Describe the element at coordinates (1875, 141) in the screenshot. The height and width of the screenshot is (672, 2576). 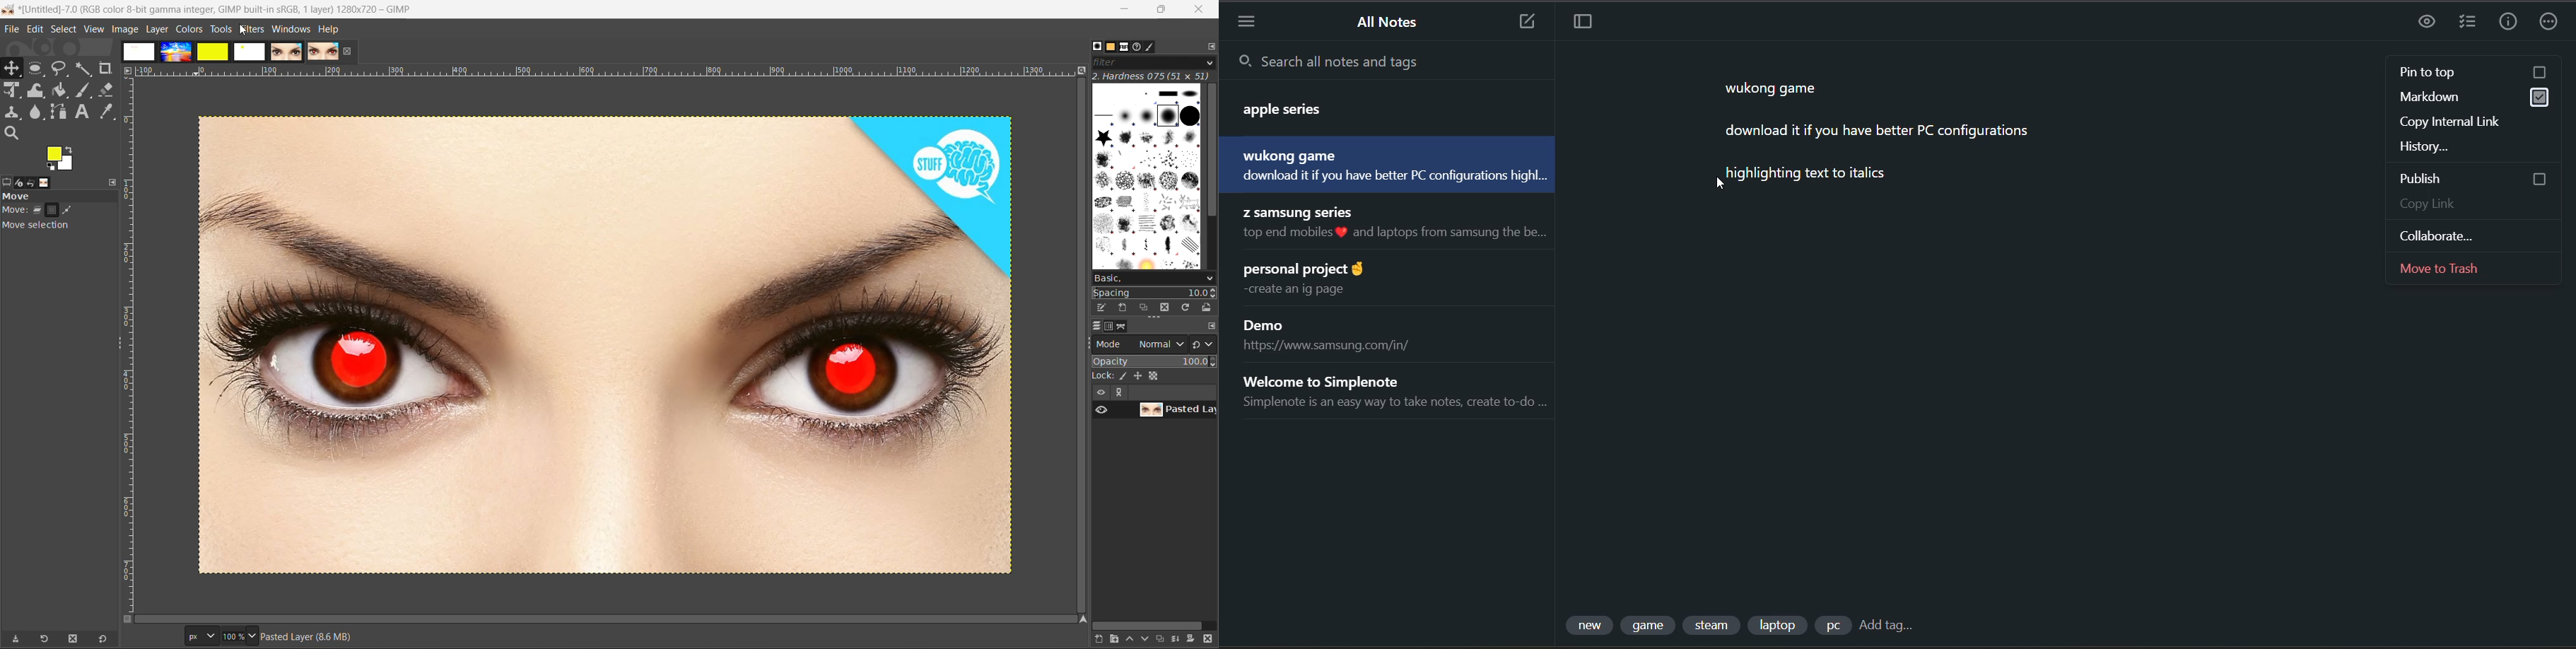
I see `data from current note` at that location.